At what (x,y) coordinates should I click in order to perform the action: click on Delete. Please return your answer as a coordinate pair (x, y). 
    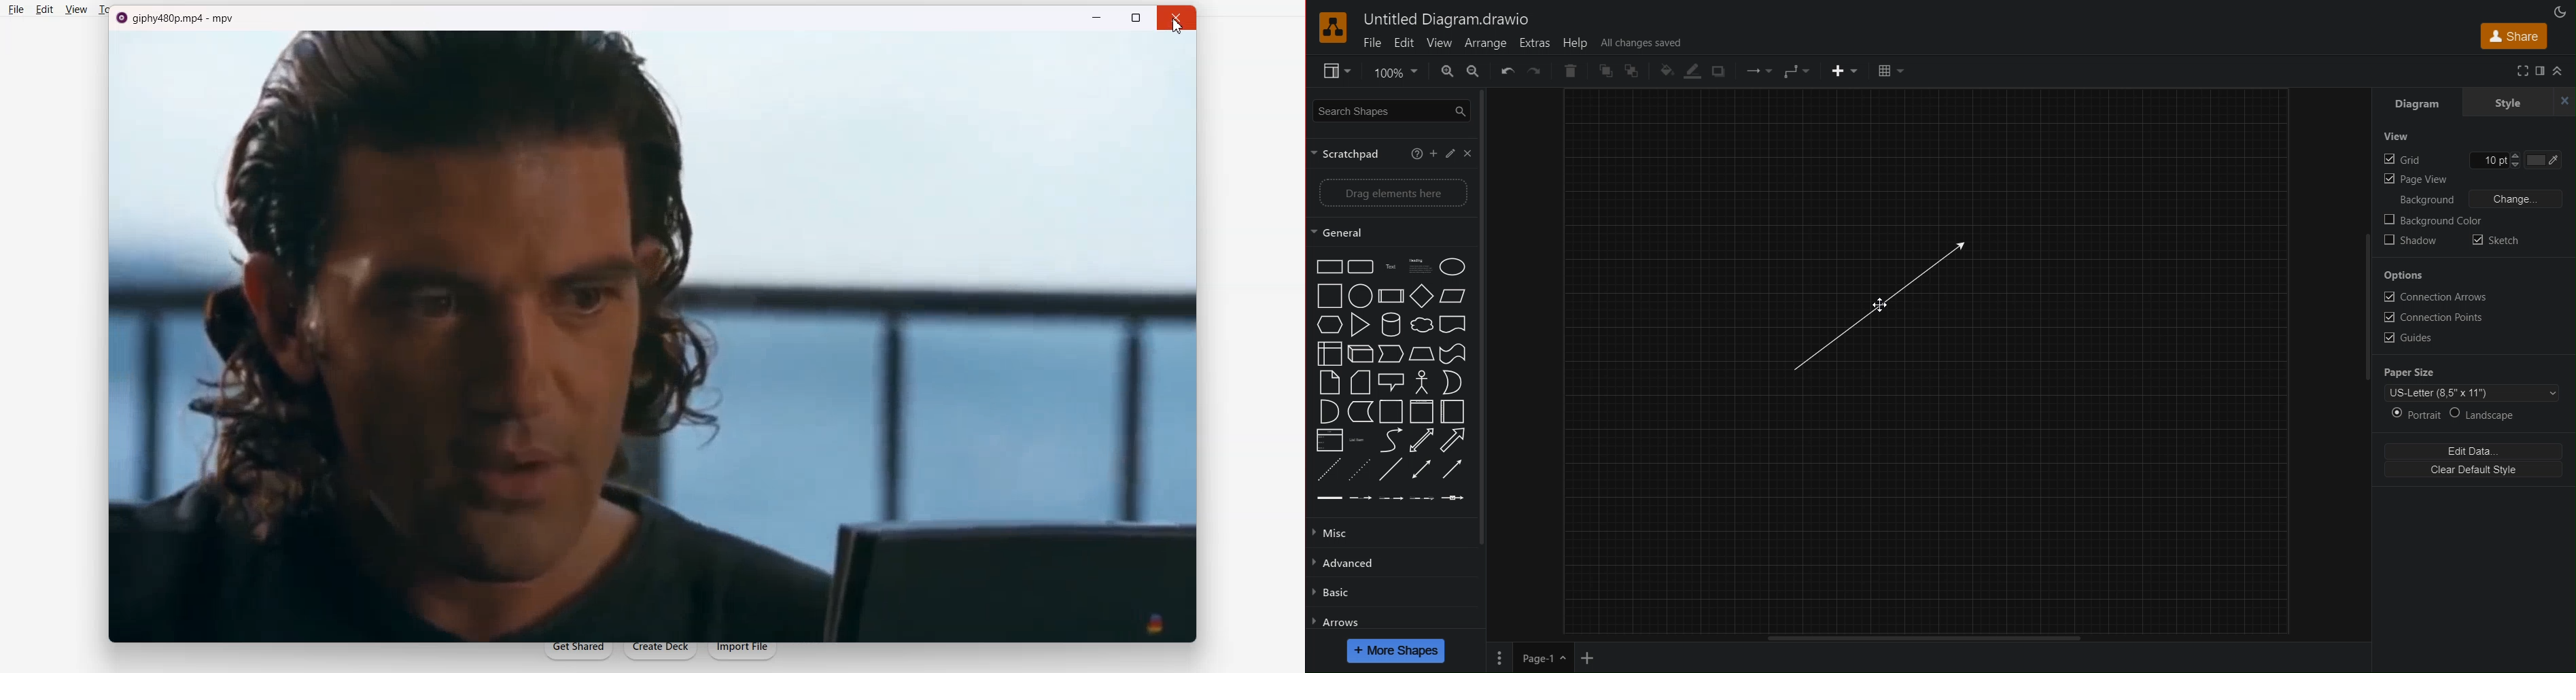
    Looking at the image, I should click on (1573, 71).